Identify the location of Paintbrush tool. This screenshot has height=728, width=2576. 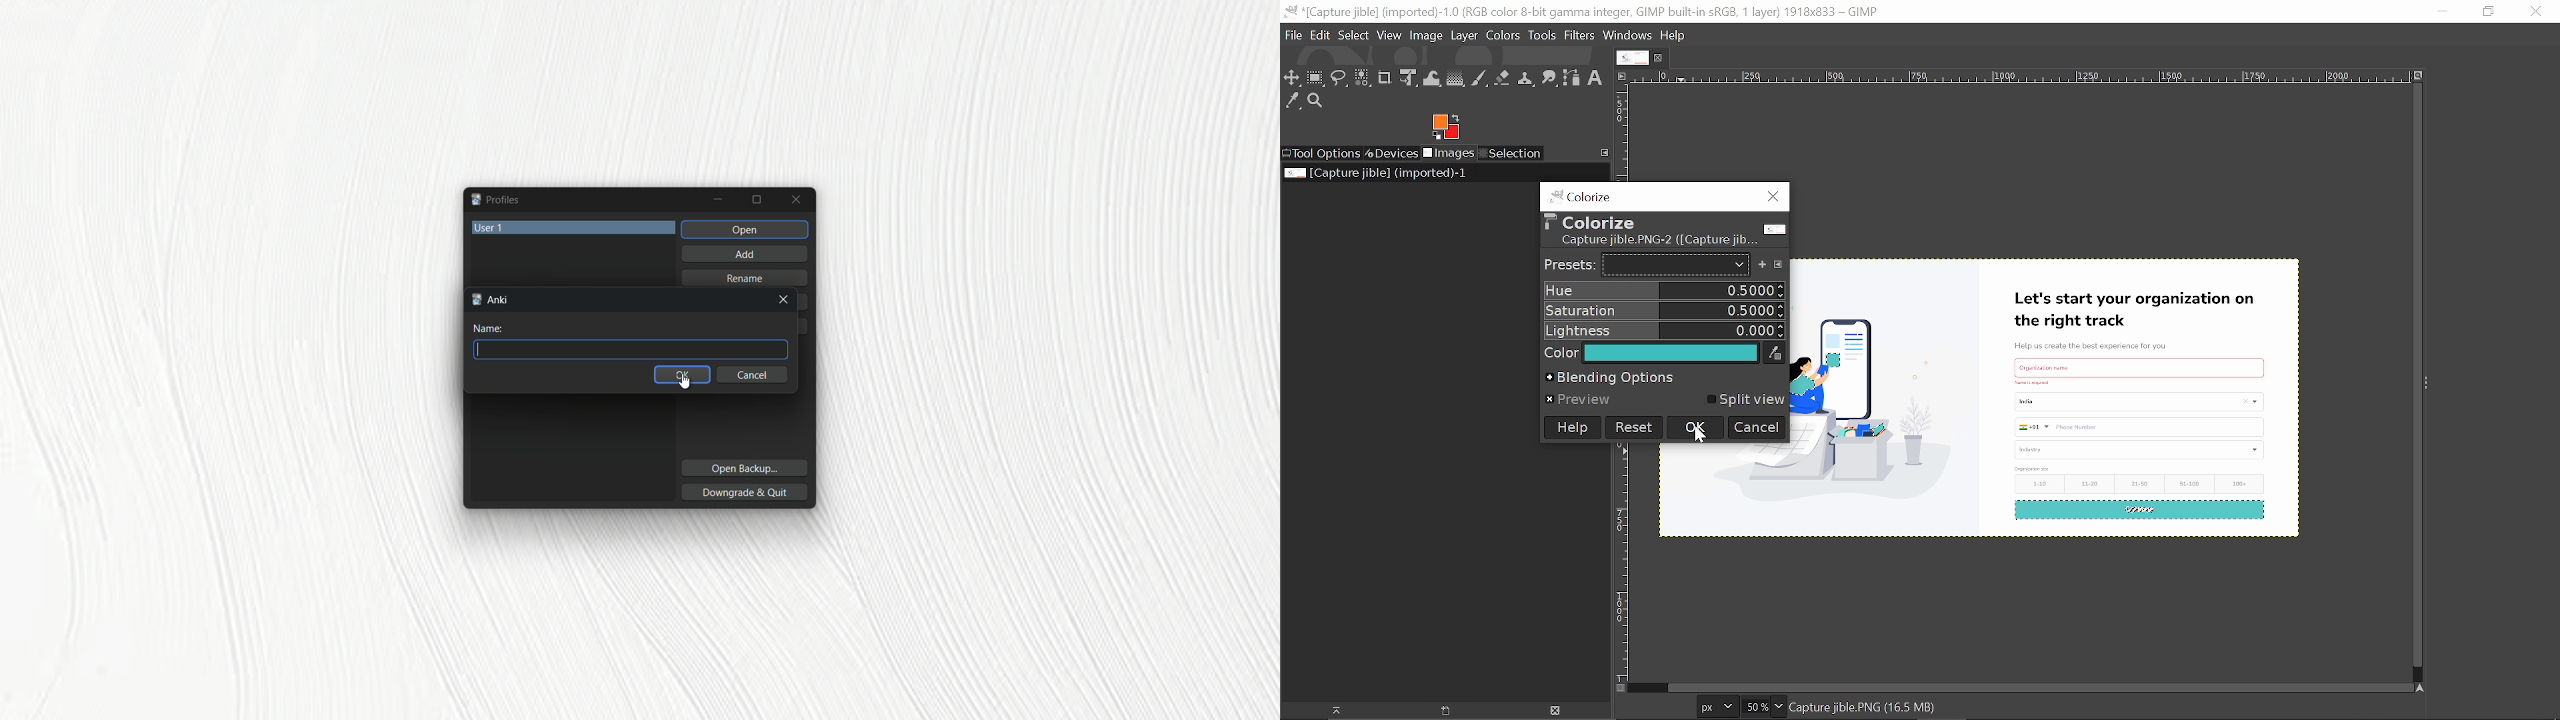
(1480, 79).